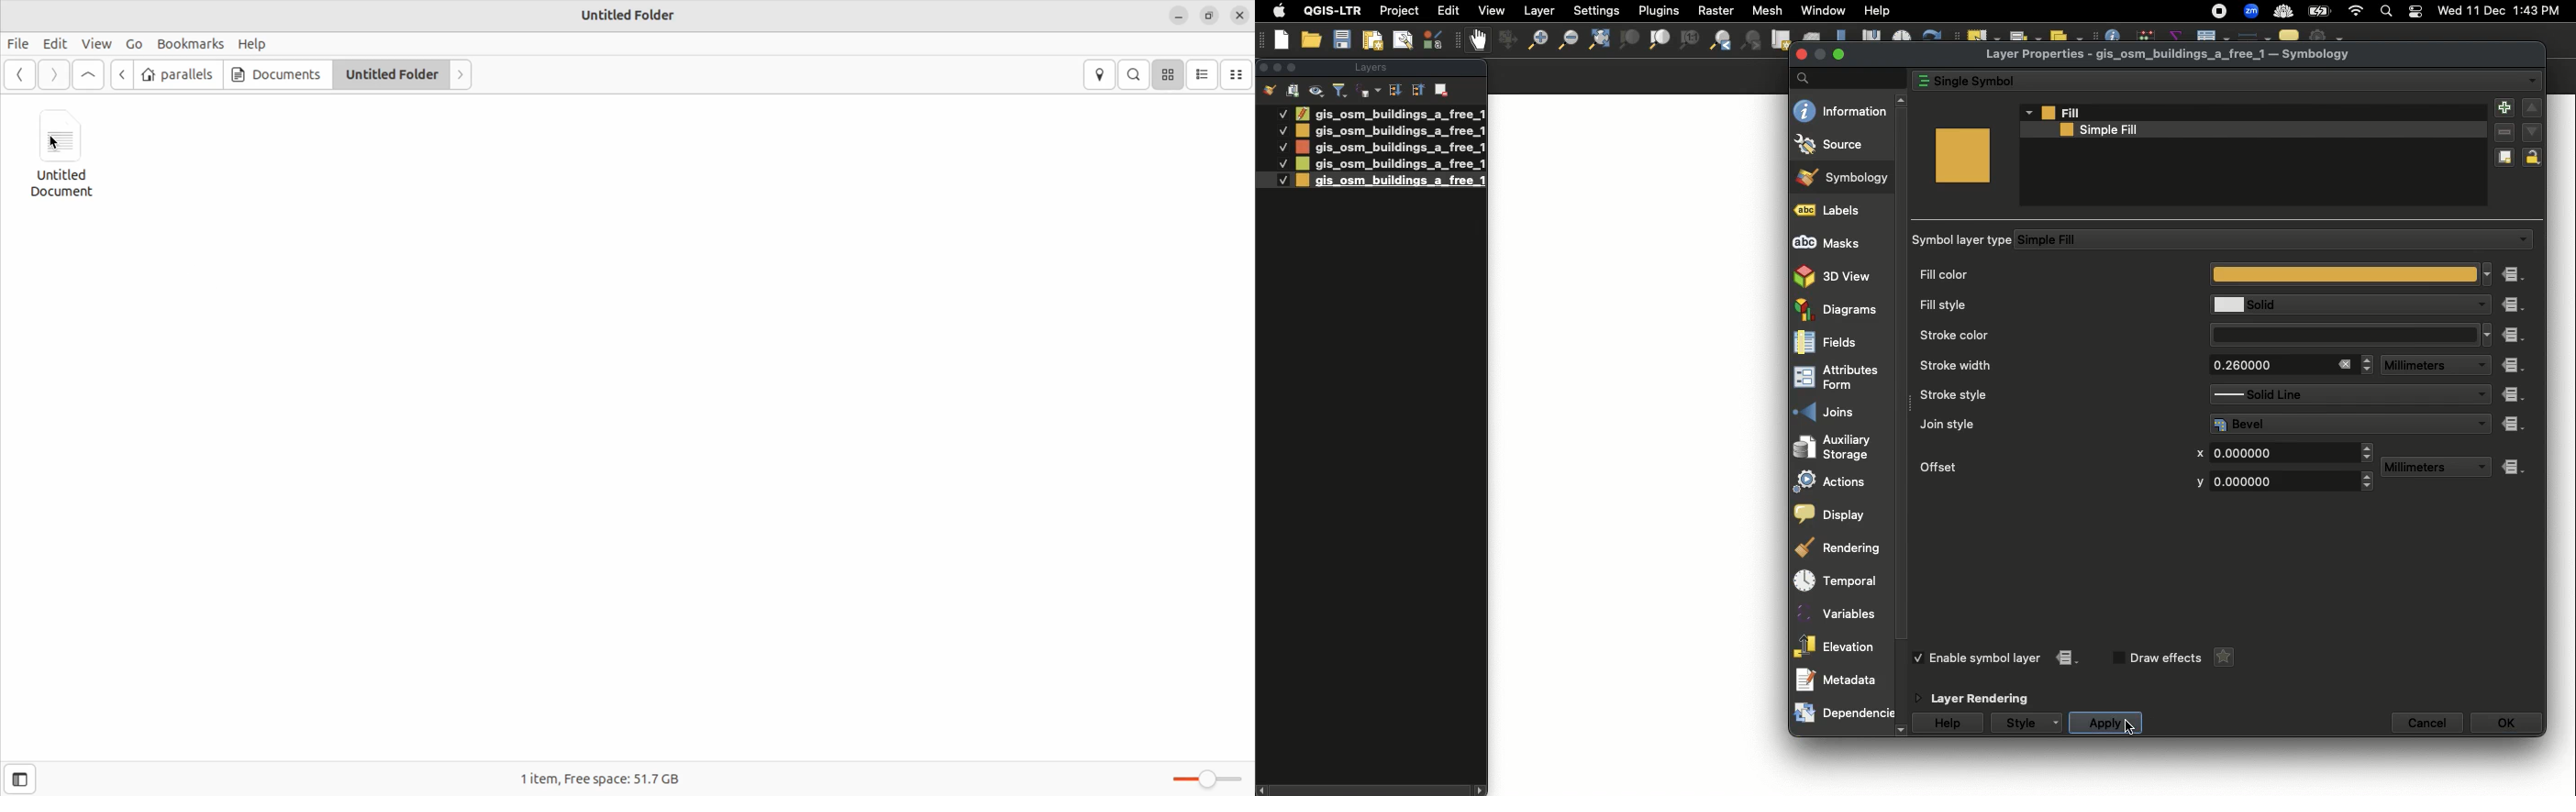 This screenshot has height=812, width=2576. Describe the element at coordinates (2286, 13) in the screenshot. I see `` at that location.